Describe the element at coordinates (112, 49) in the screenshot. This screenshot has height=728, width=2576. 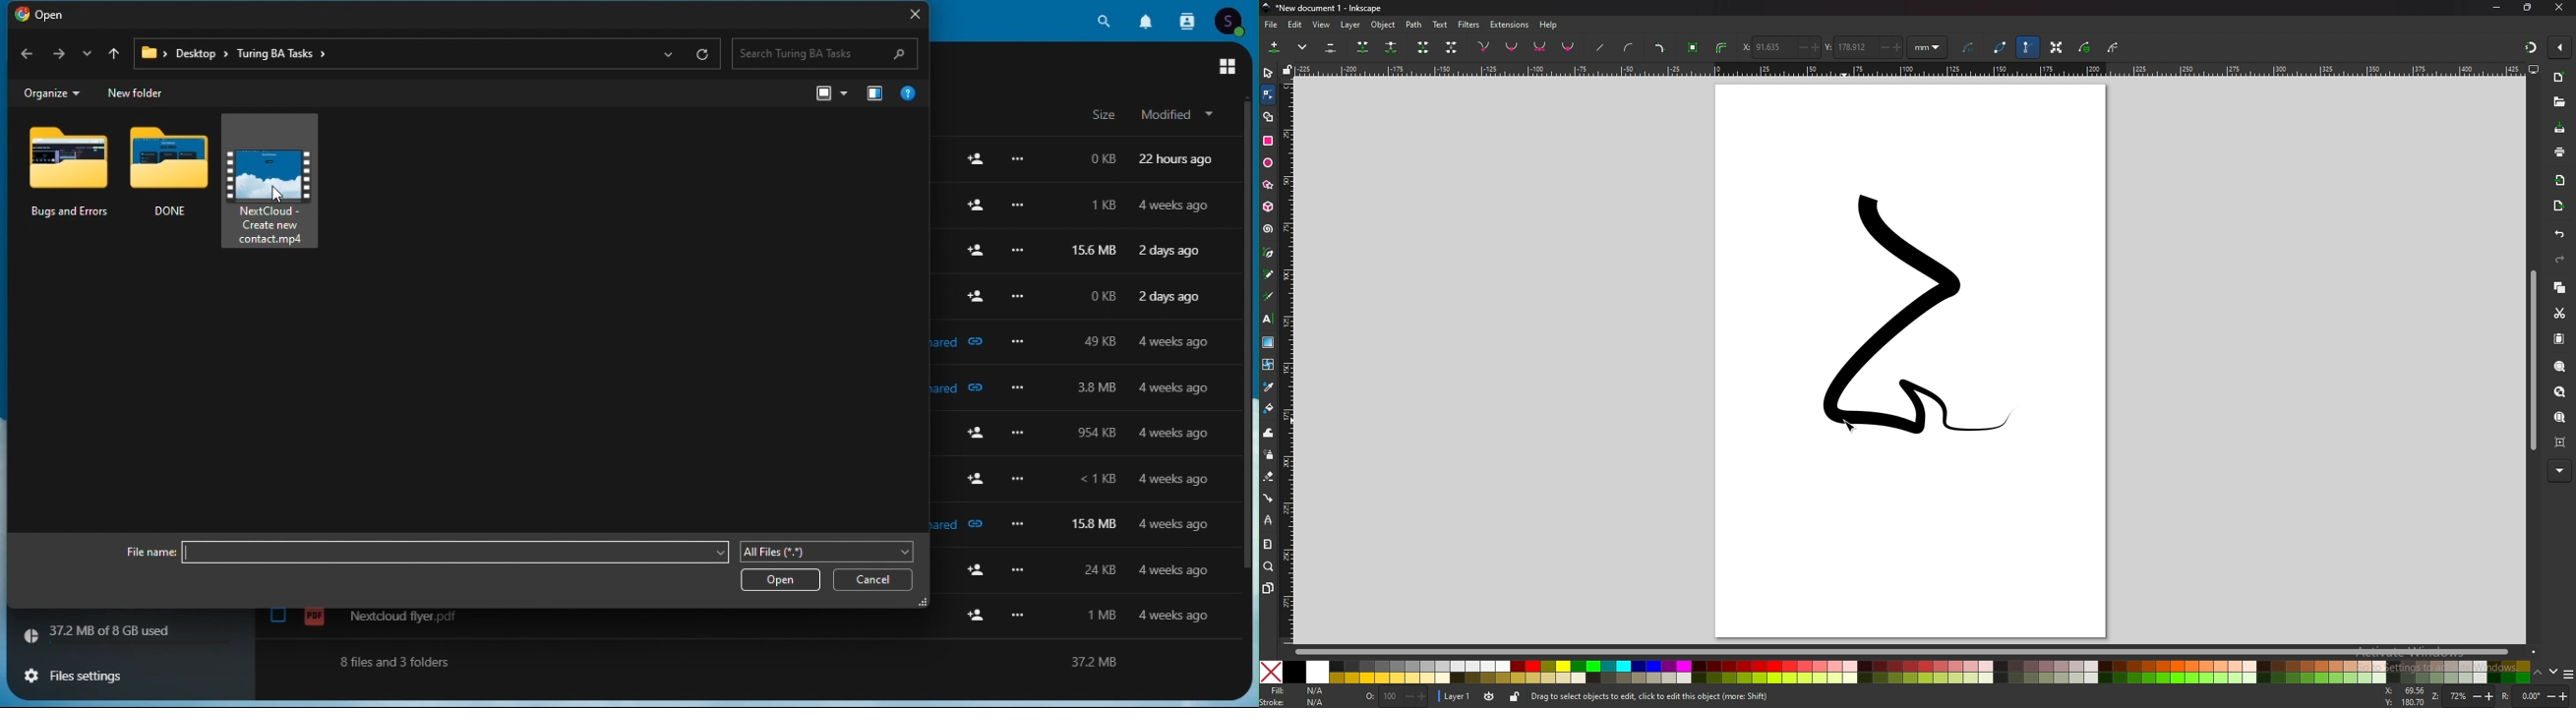
I see `up` at that location.